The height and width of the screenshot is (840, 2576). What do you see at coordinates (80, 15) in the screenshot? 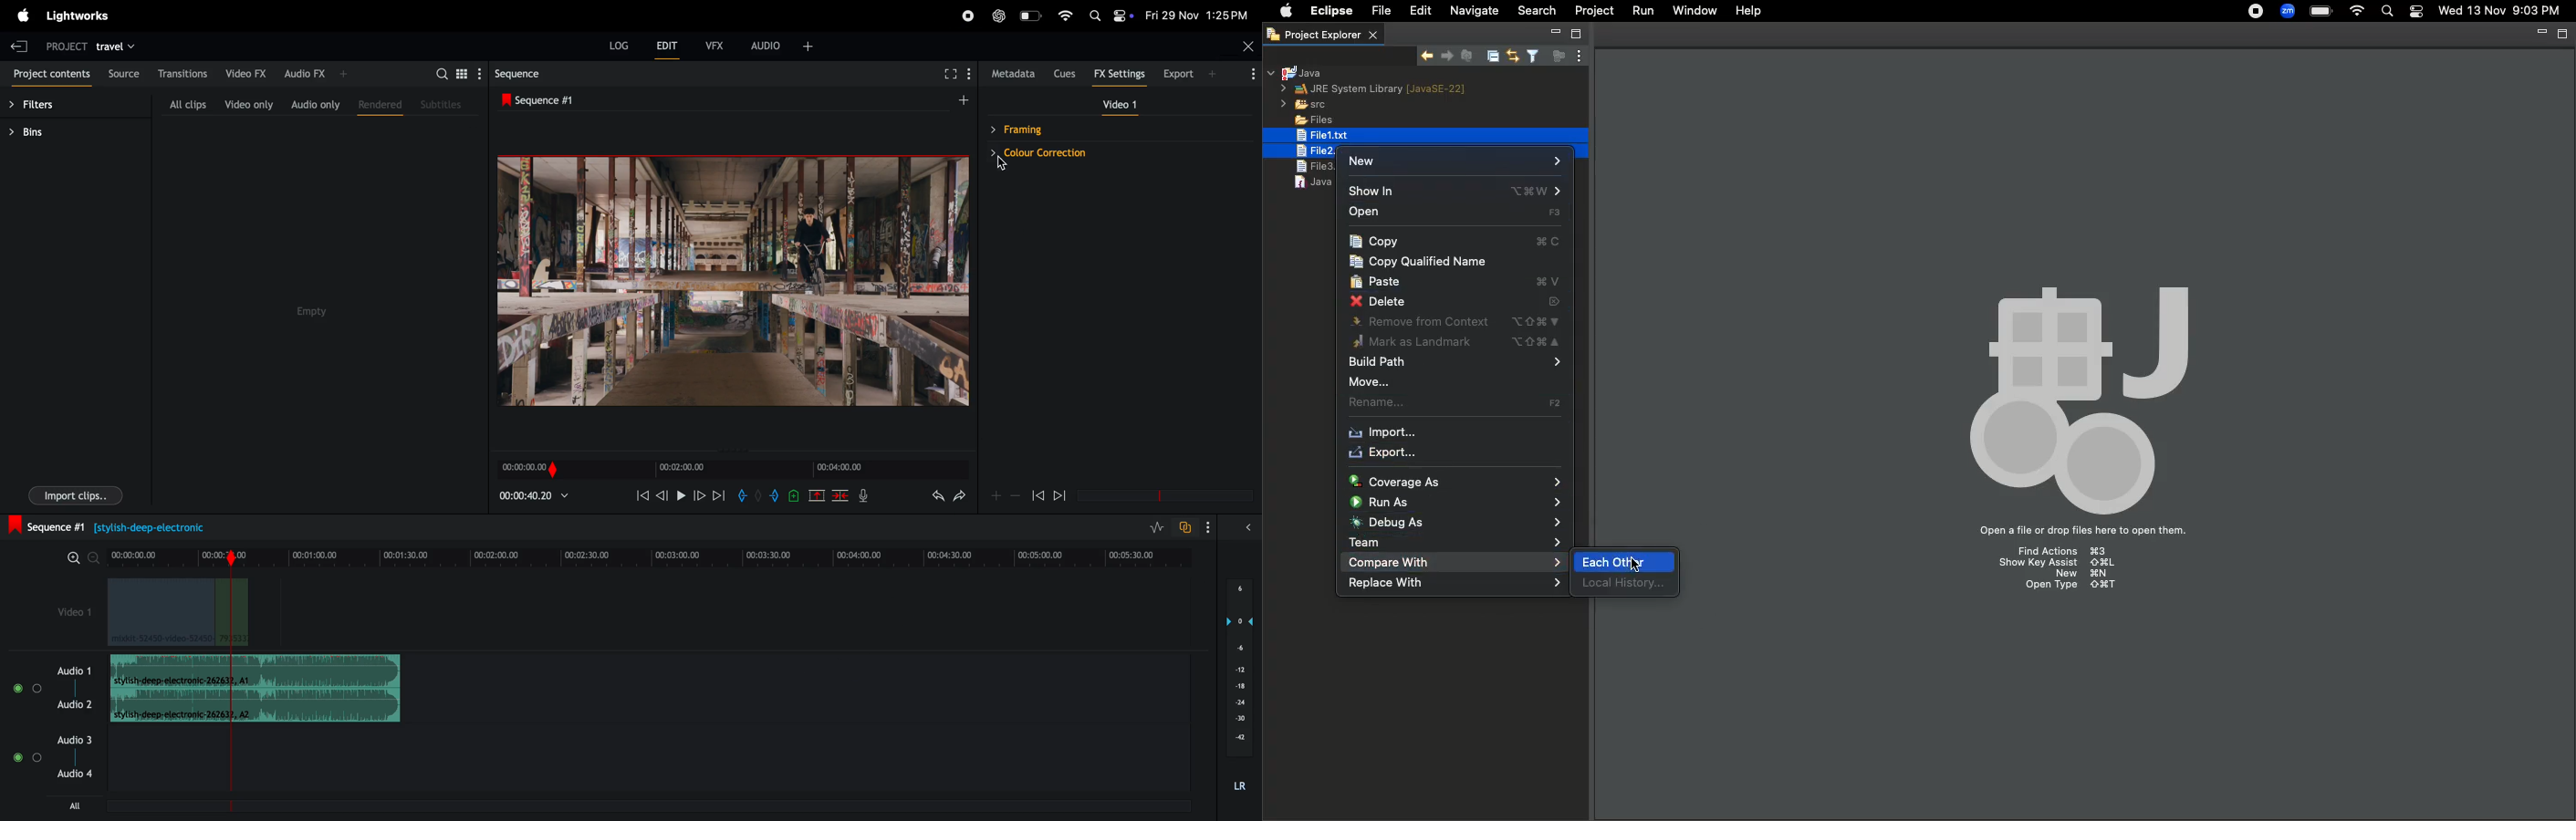
I see `light works menu` at bounding box center [80, 15].